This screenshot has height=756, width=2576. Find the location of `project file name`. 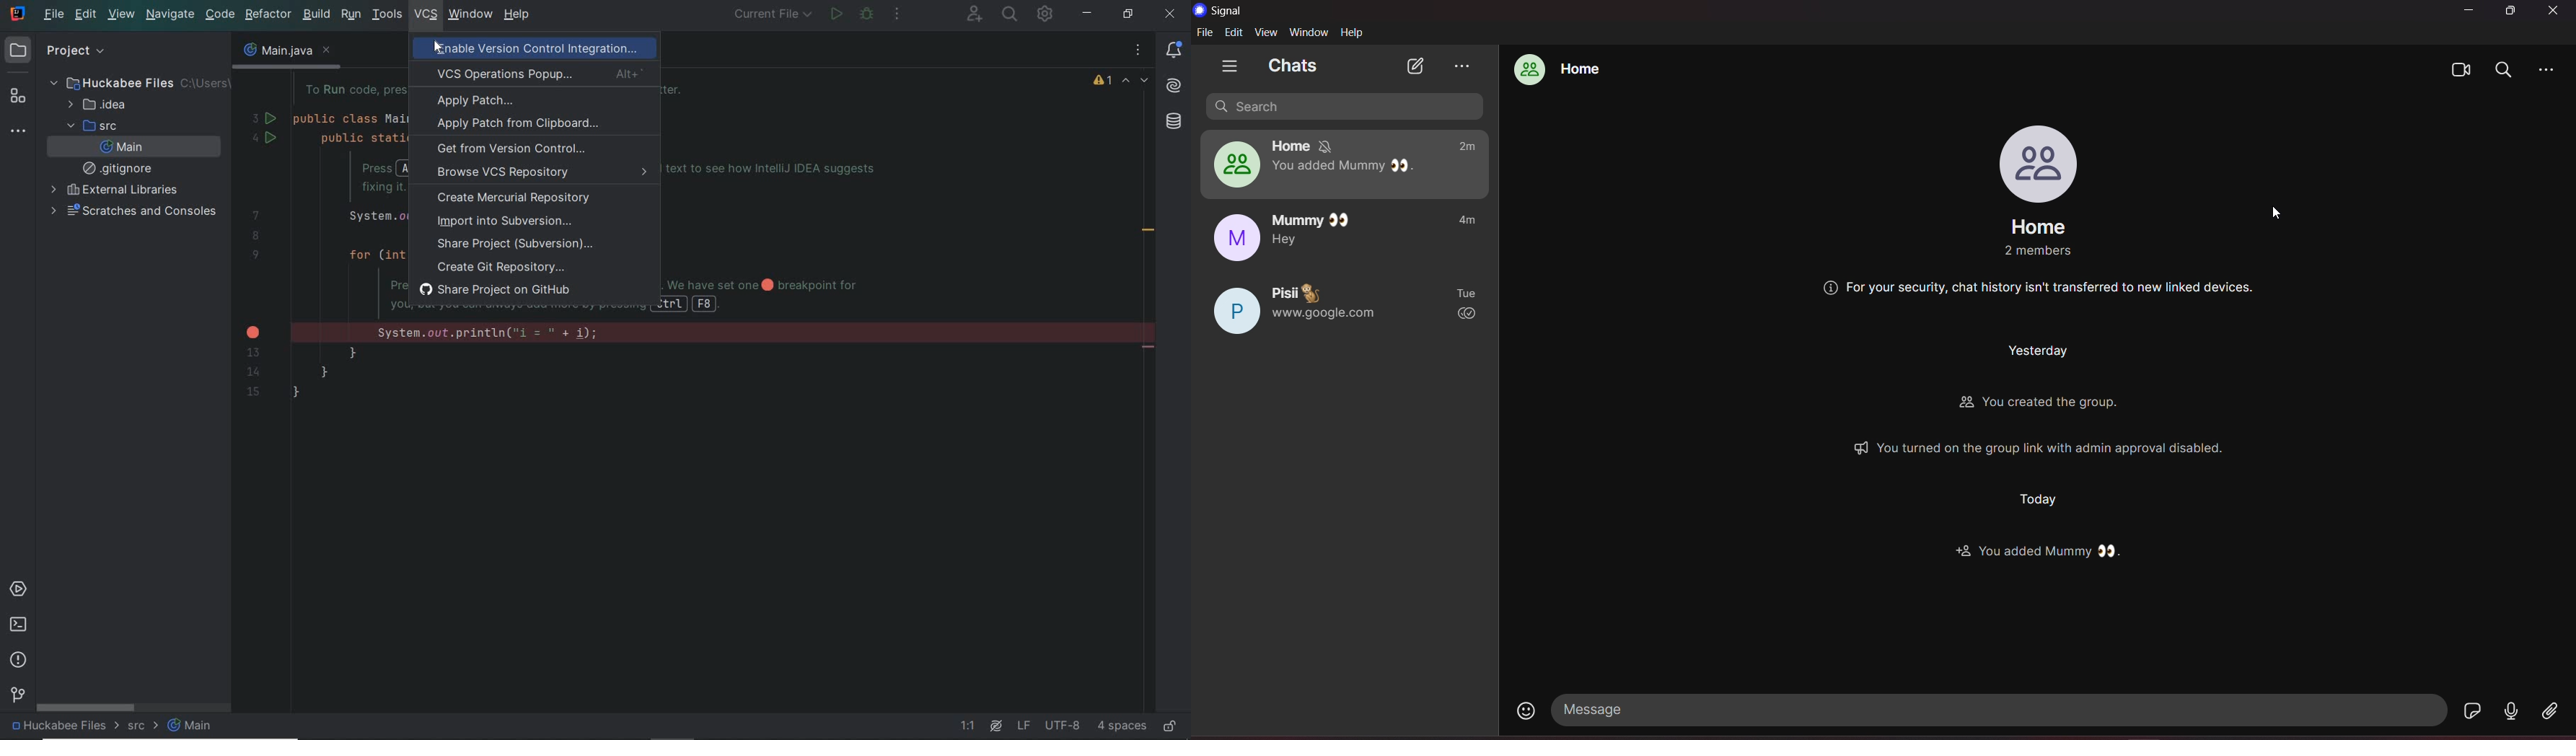

project file name is located at coordinates (60, 729).